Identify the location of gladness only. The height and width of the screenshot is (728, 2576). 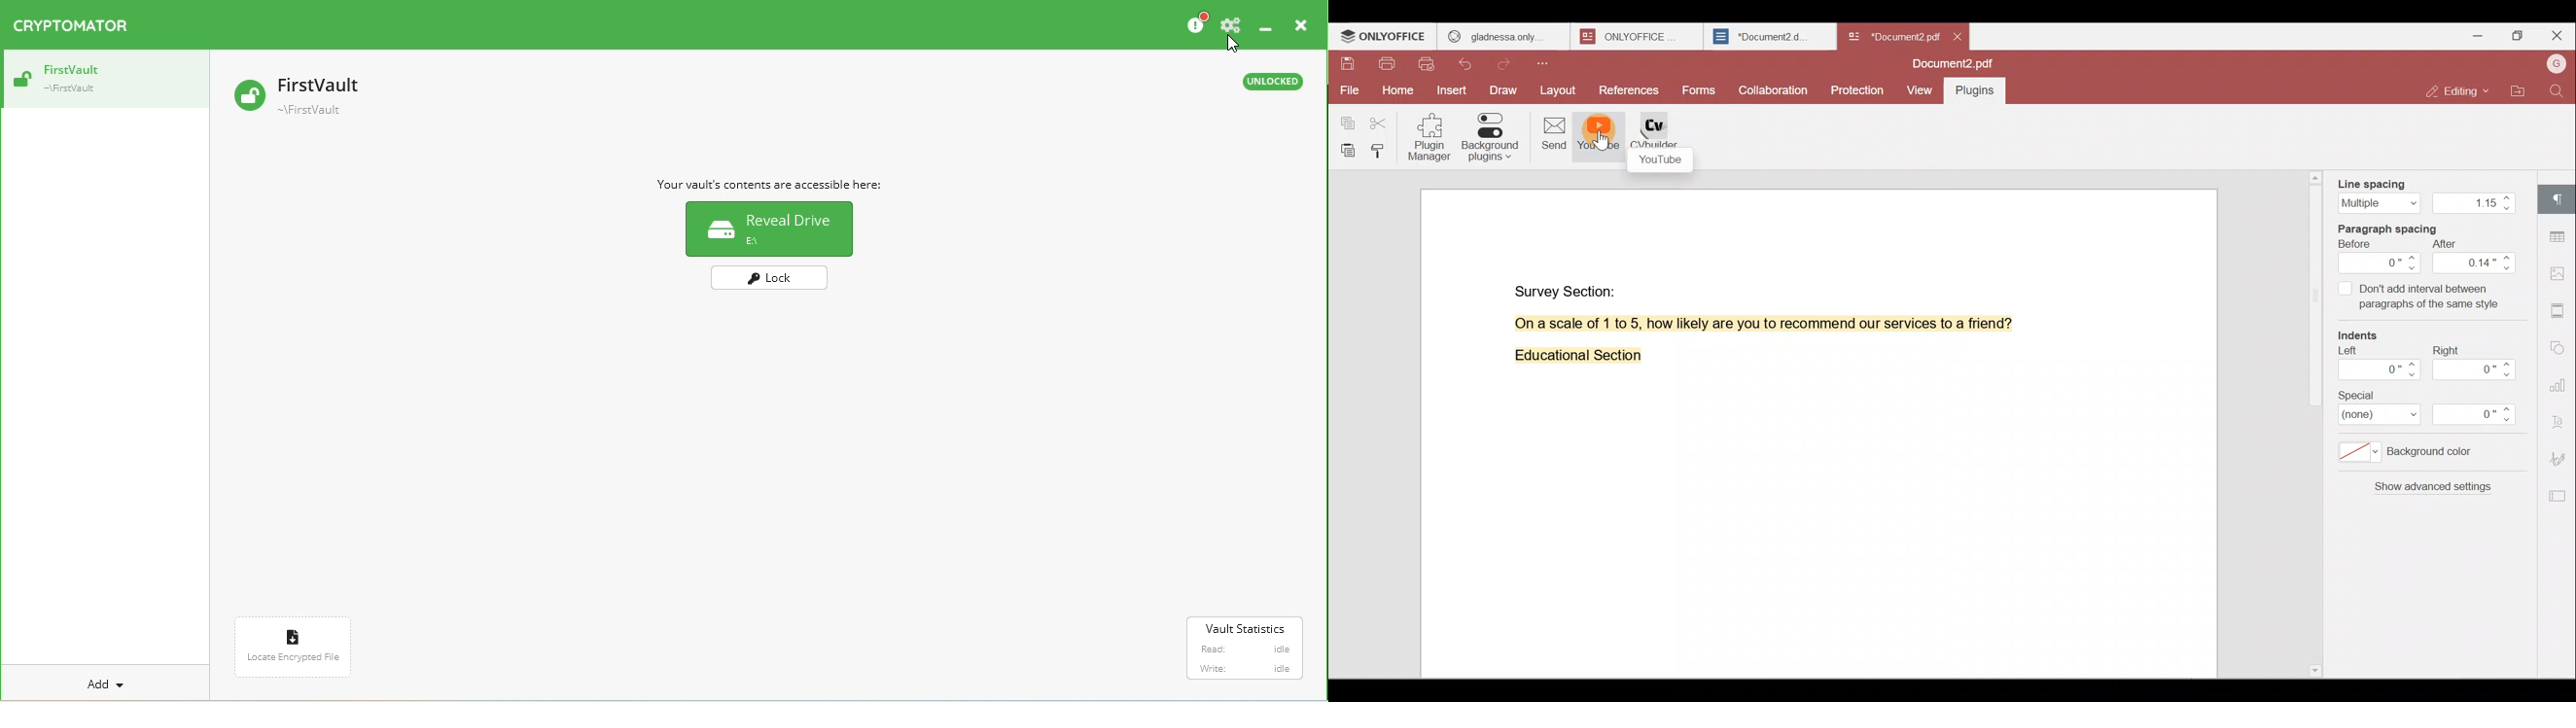
(1503, 36).